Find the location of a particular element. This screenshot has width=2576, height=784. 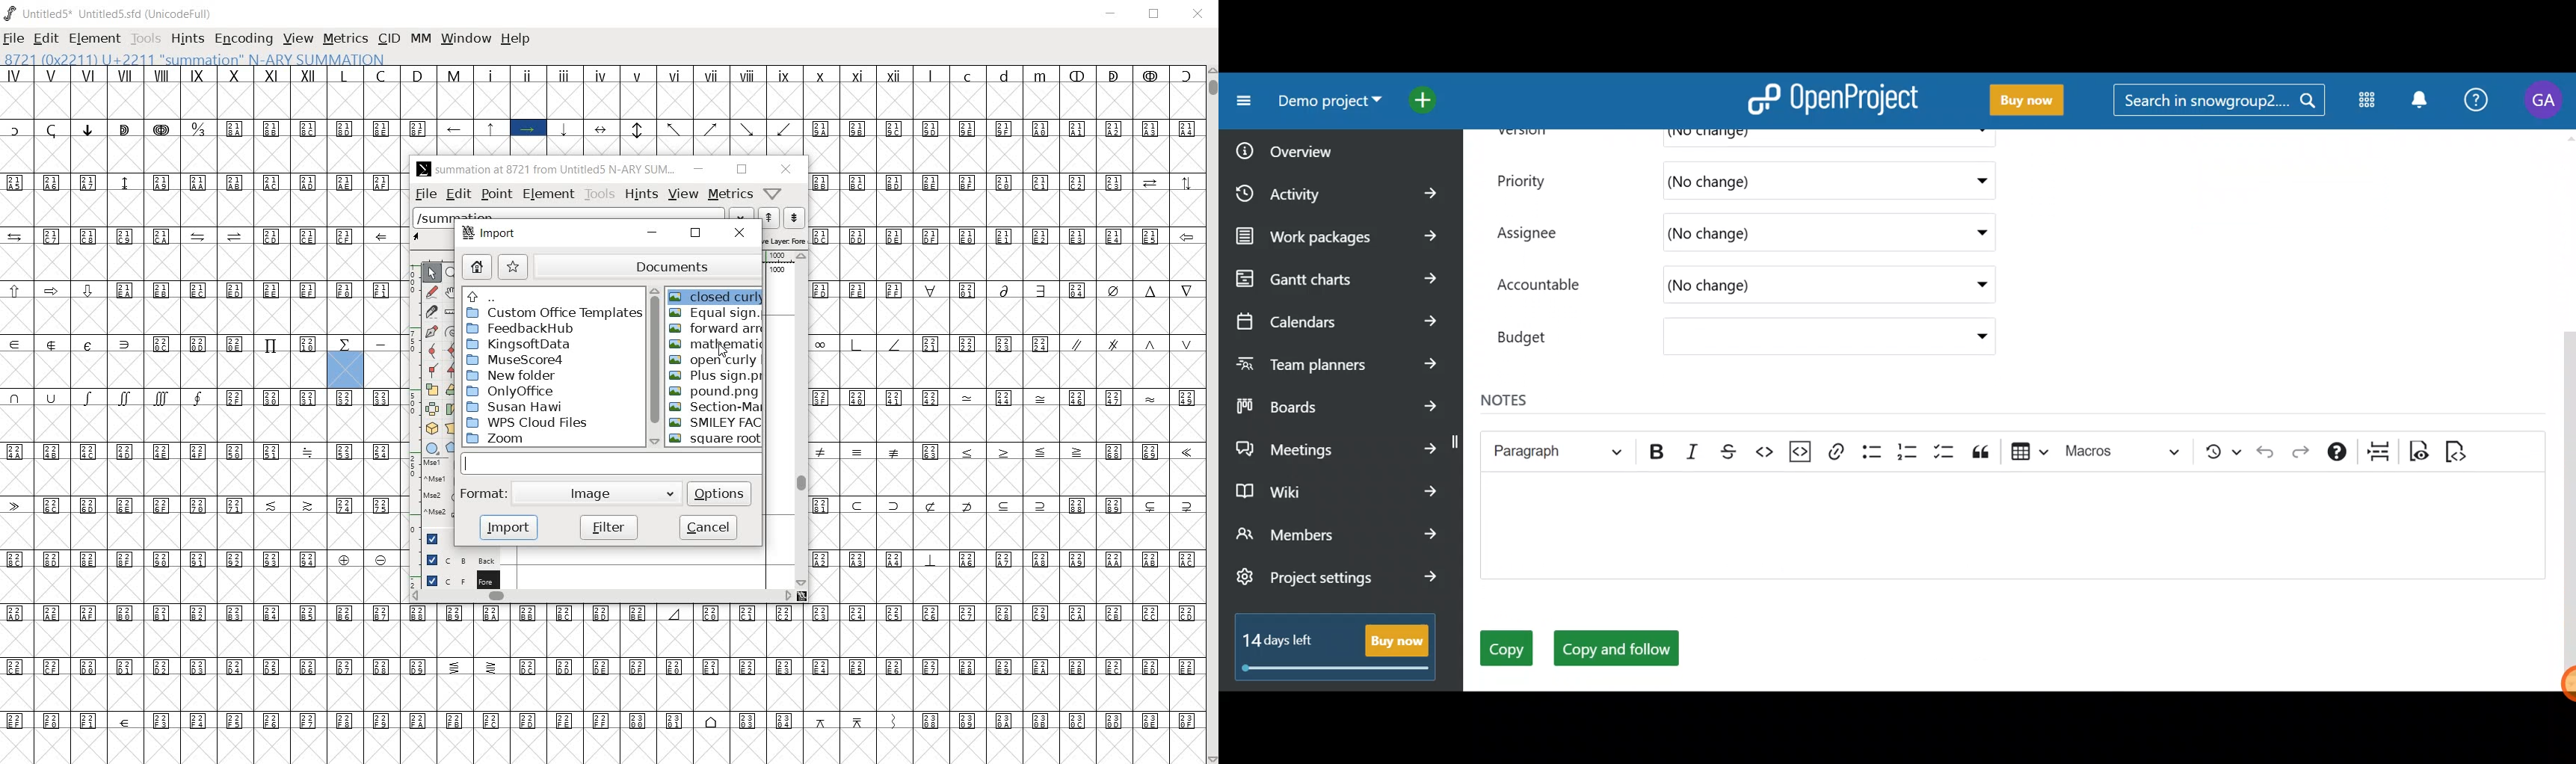

Switch to markdown source is located at coordinates (2465, 453).